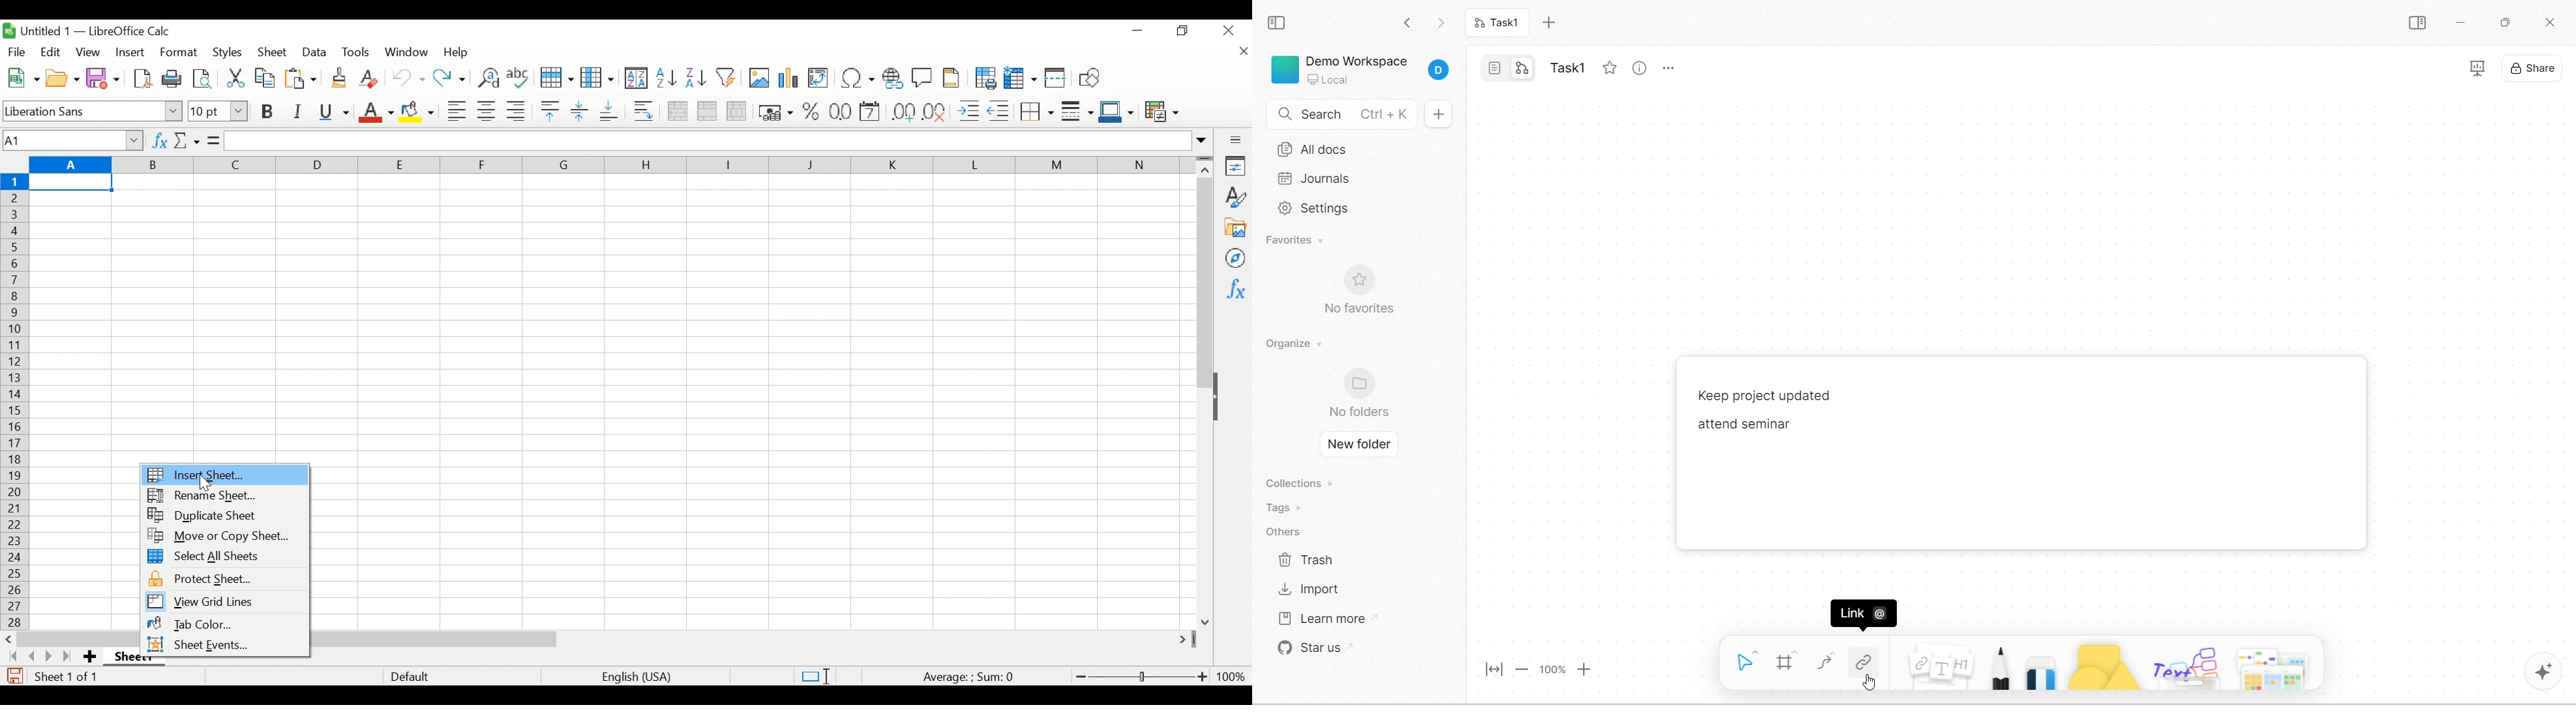  Describe the element at coordinates (969, 111) in the screenshot. I see `Increase Indent` at that location.